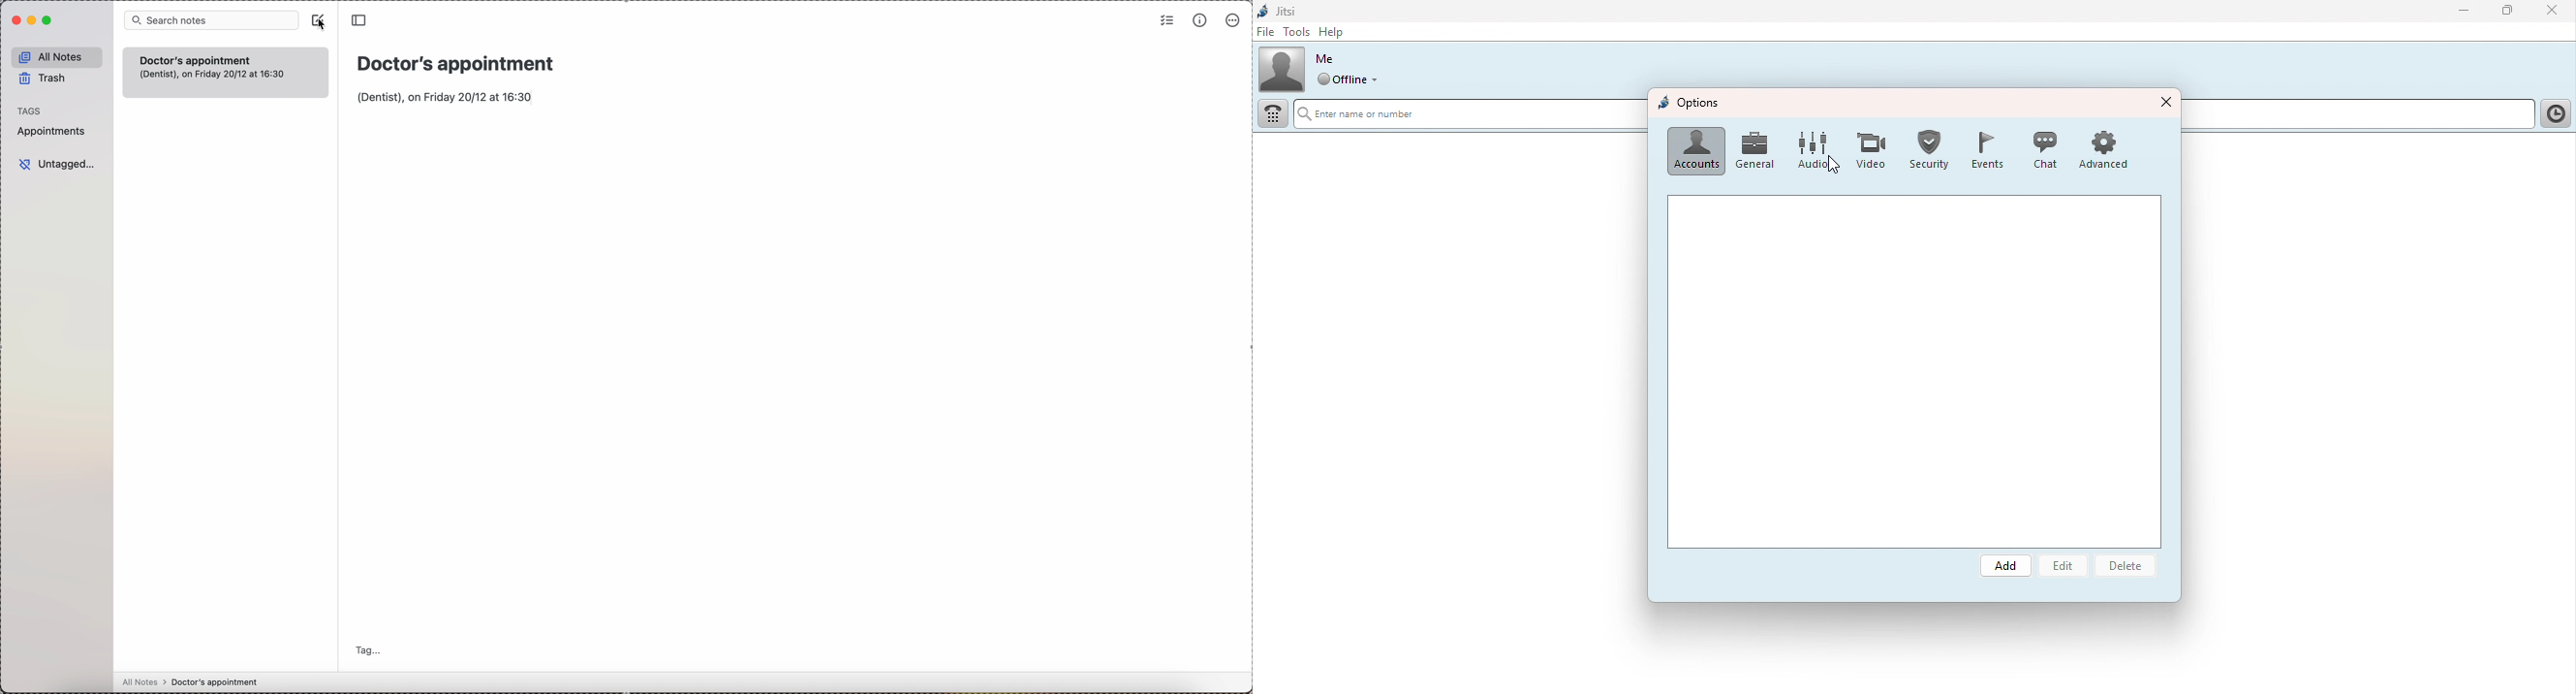  What do you see at coordinates (32, 21) in the screenshot?
I see `minimize` at bounding box center [32, 21].